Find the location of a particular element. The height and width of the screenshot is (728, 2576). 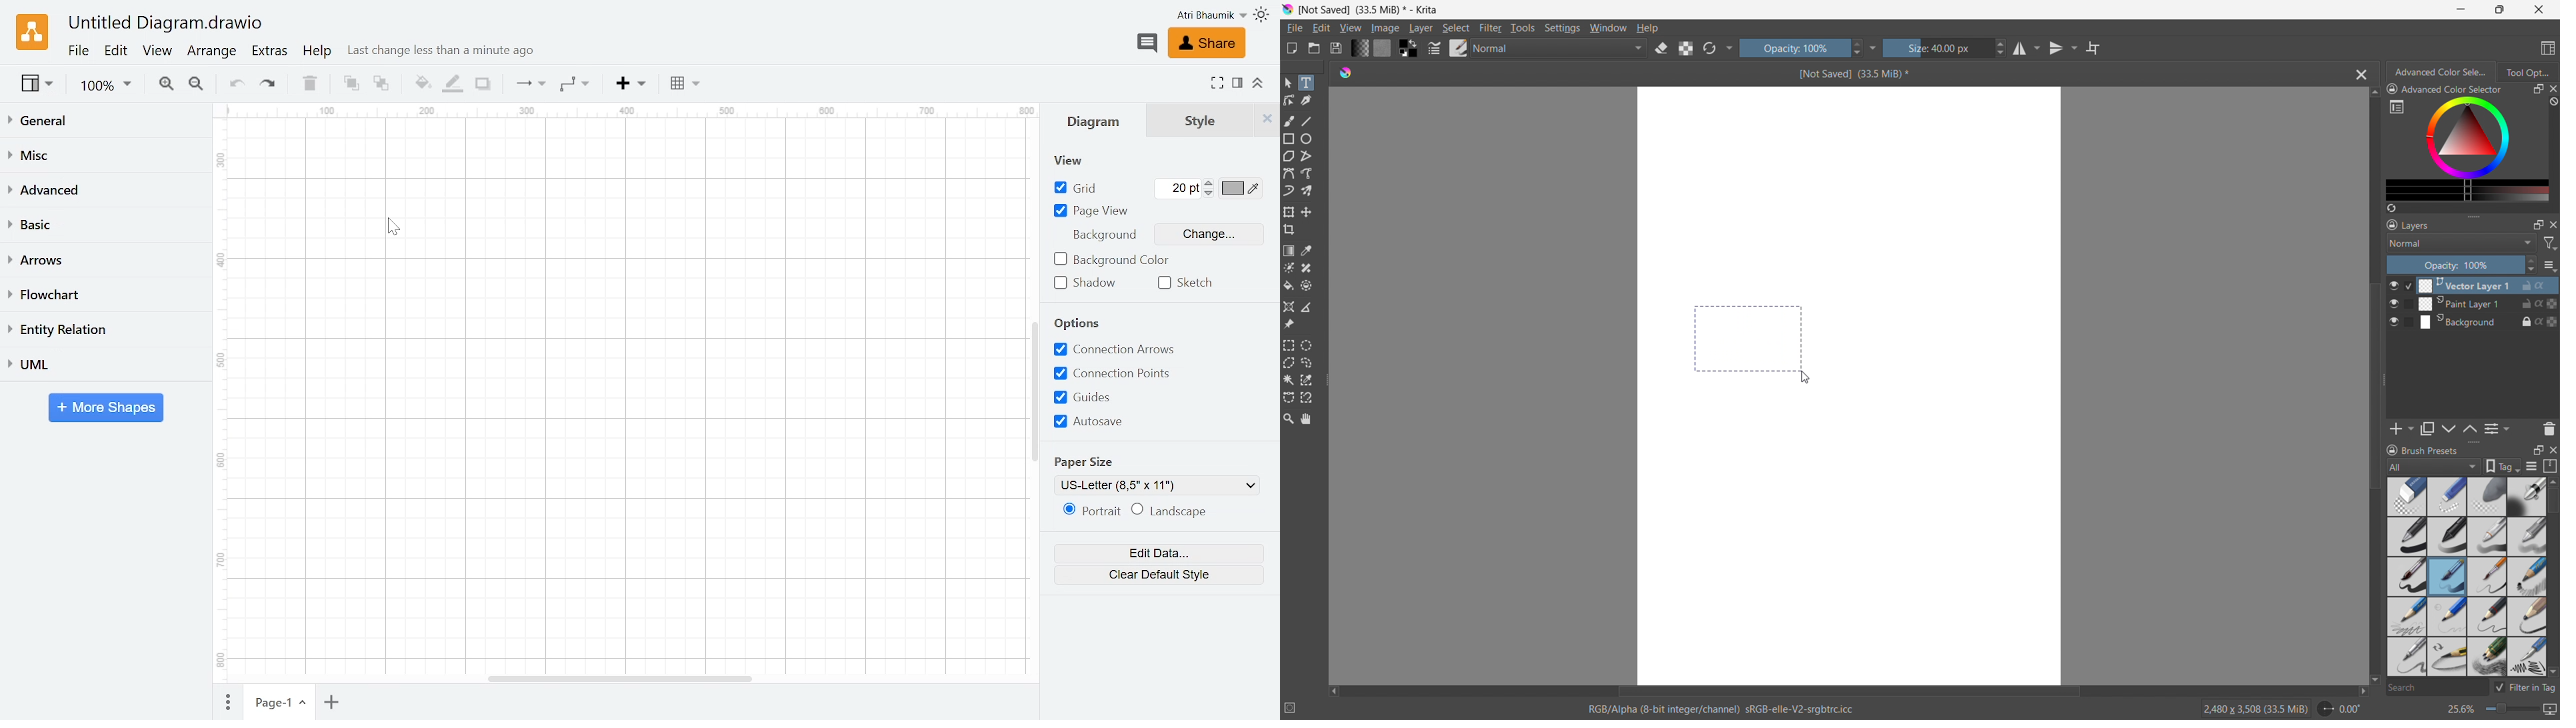

delete layer is located at coordinates (2549, 428).